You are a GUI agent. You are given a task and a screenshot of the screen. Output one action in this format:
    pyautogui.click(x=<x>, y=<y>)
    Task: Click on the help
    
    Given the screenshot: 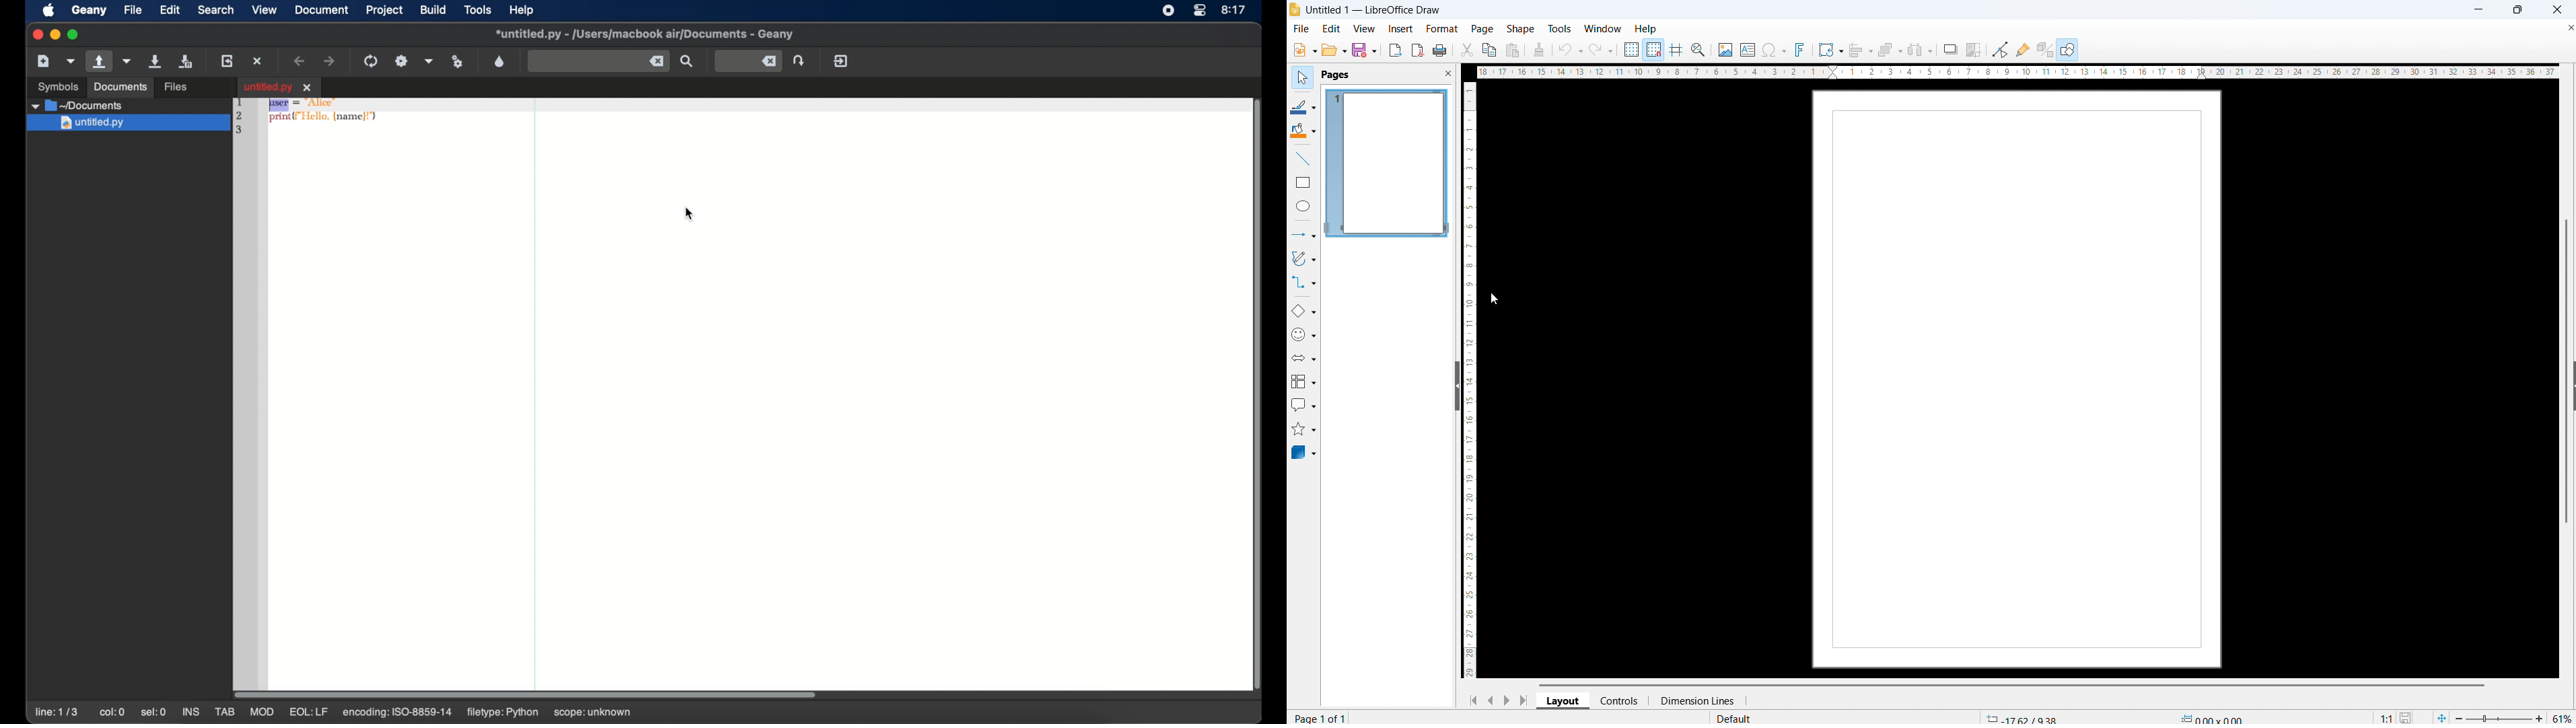 What is the action you would take?
    pyautogui.click(x=522, y=10)
    